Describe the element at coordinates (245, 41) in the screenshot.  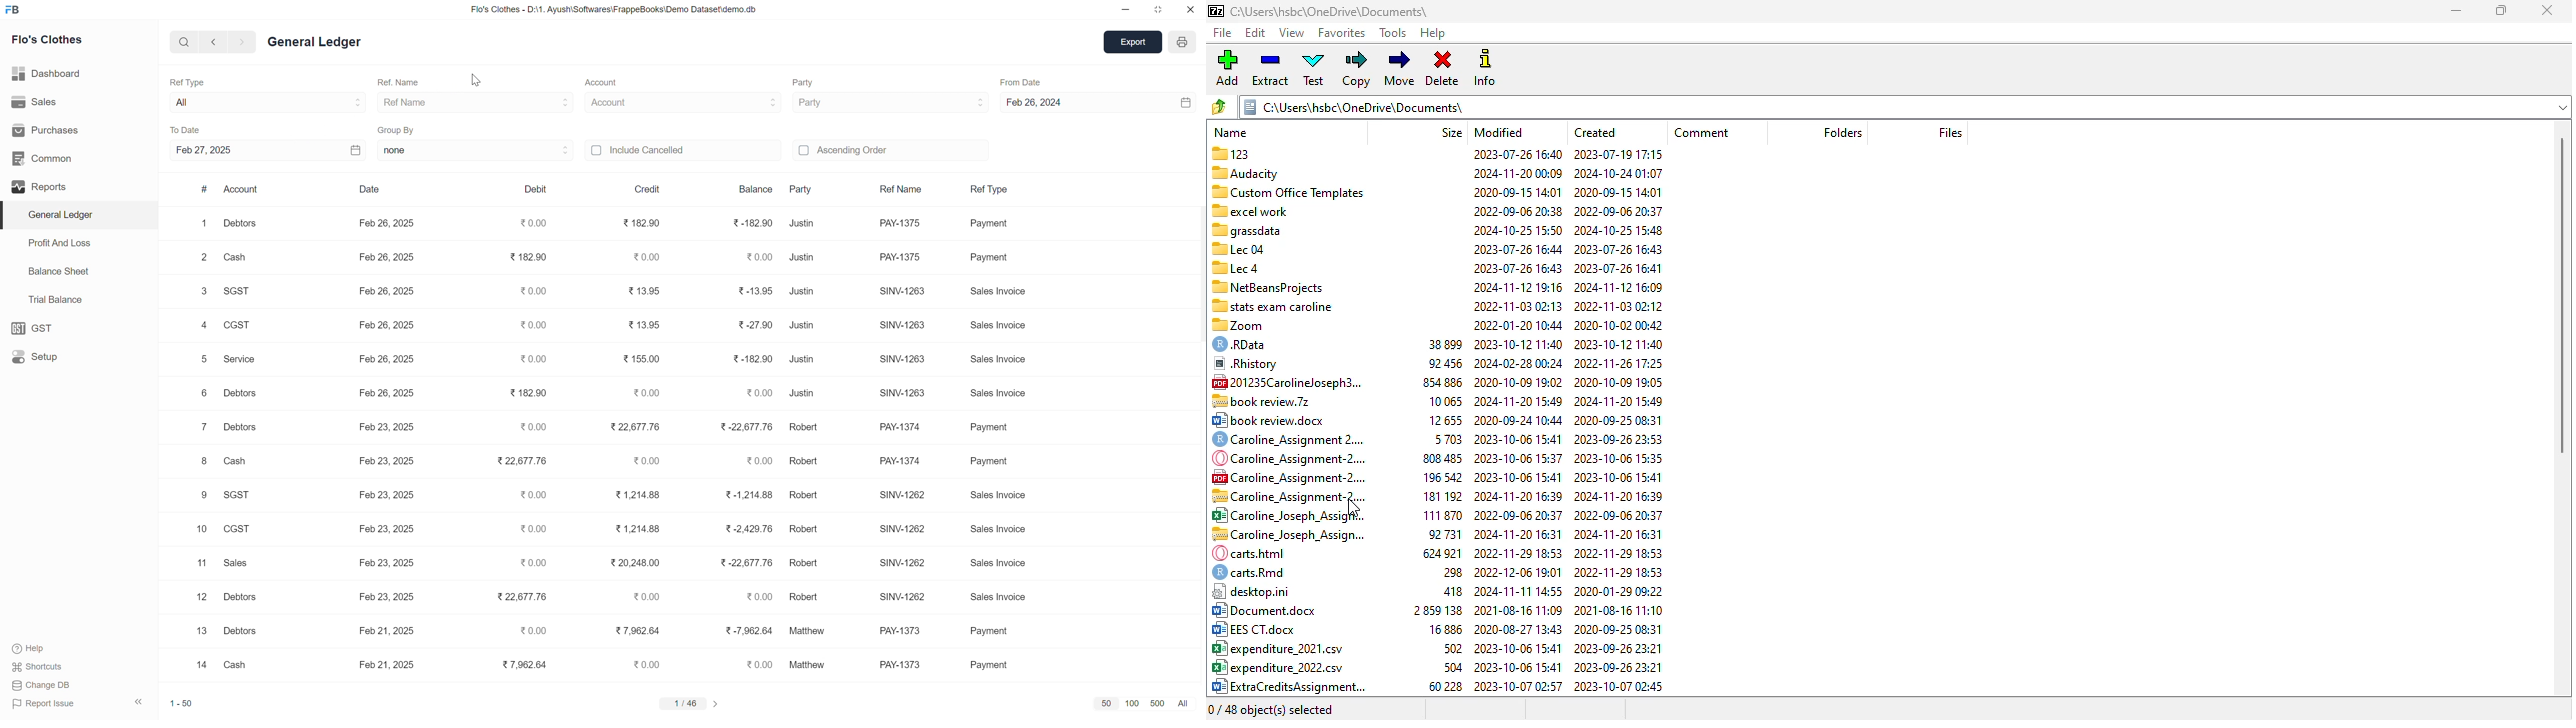
I see `next` at that location.